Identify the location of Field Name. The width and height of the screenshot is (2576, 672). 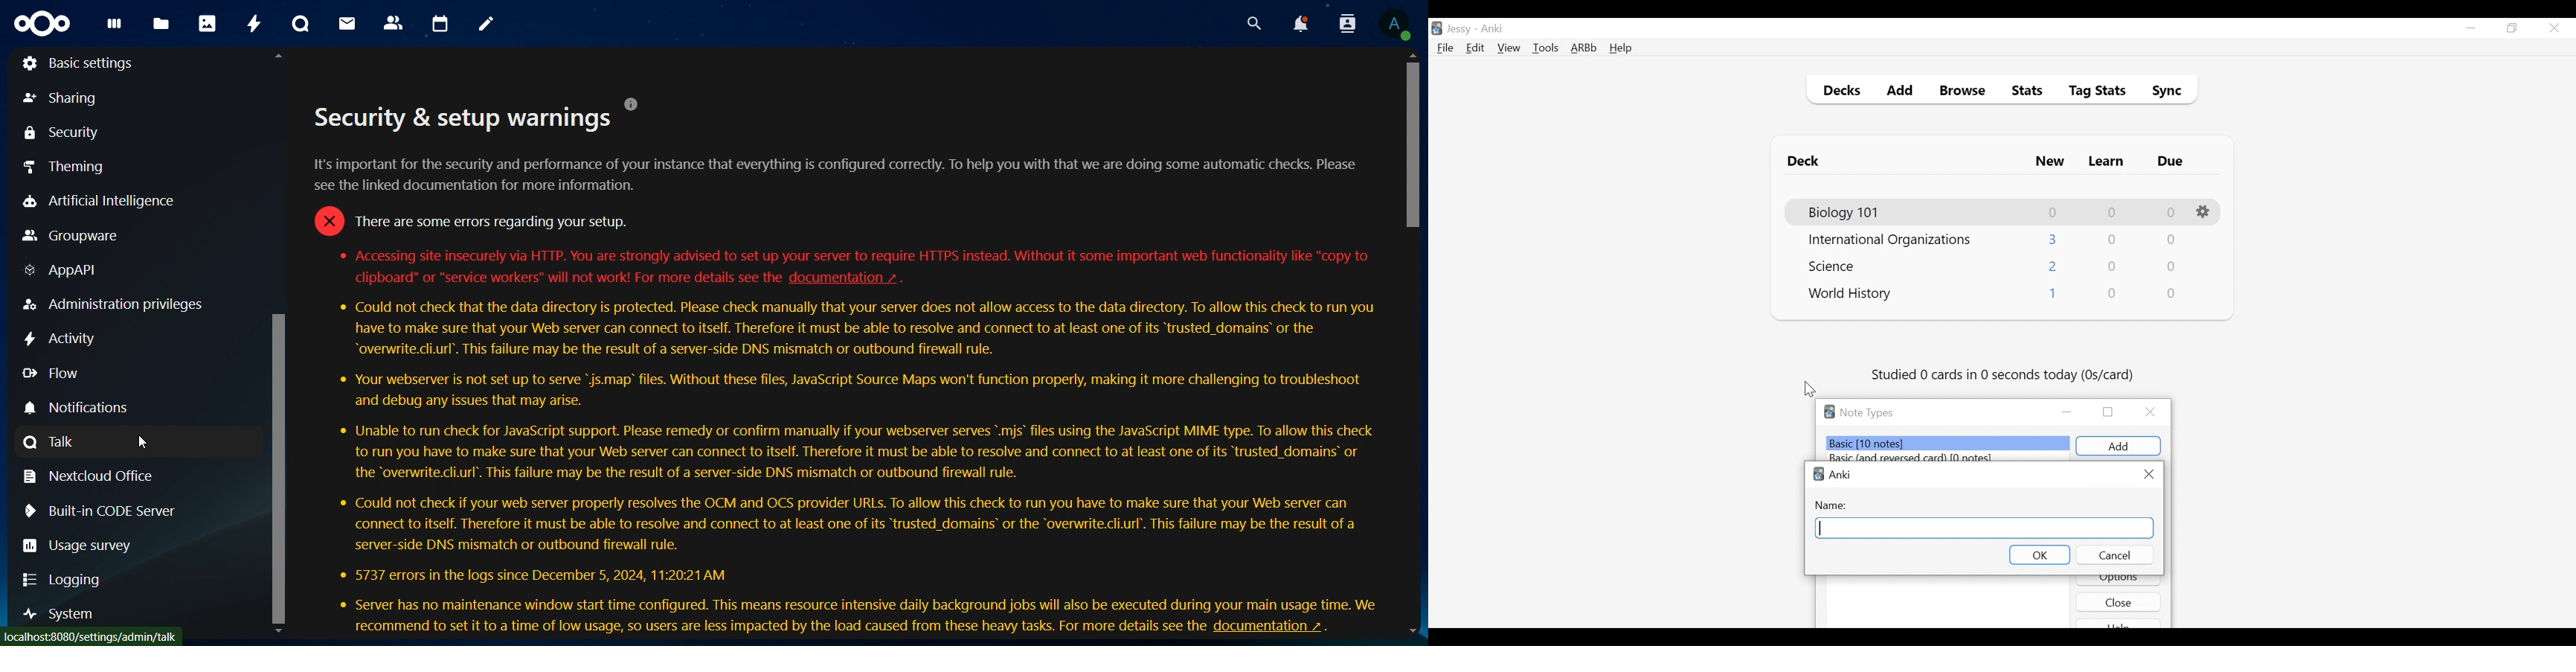
(1985, 528).